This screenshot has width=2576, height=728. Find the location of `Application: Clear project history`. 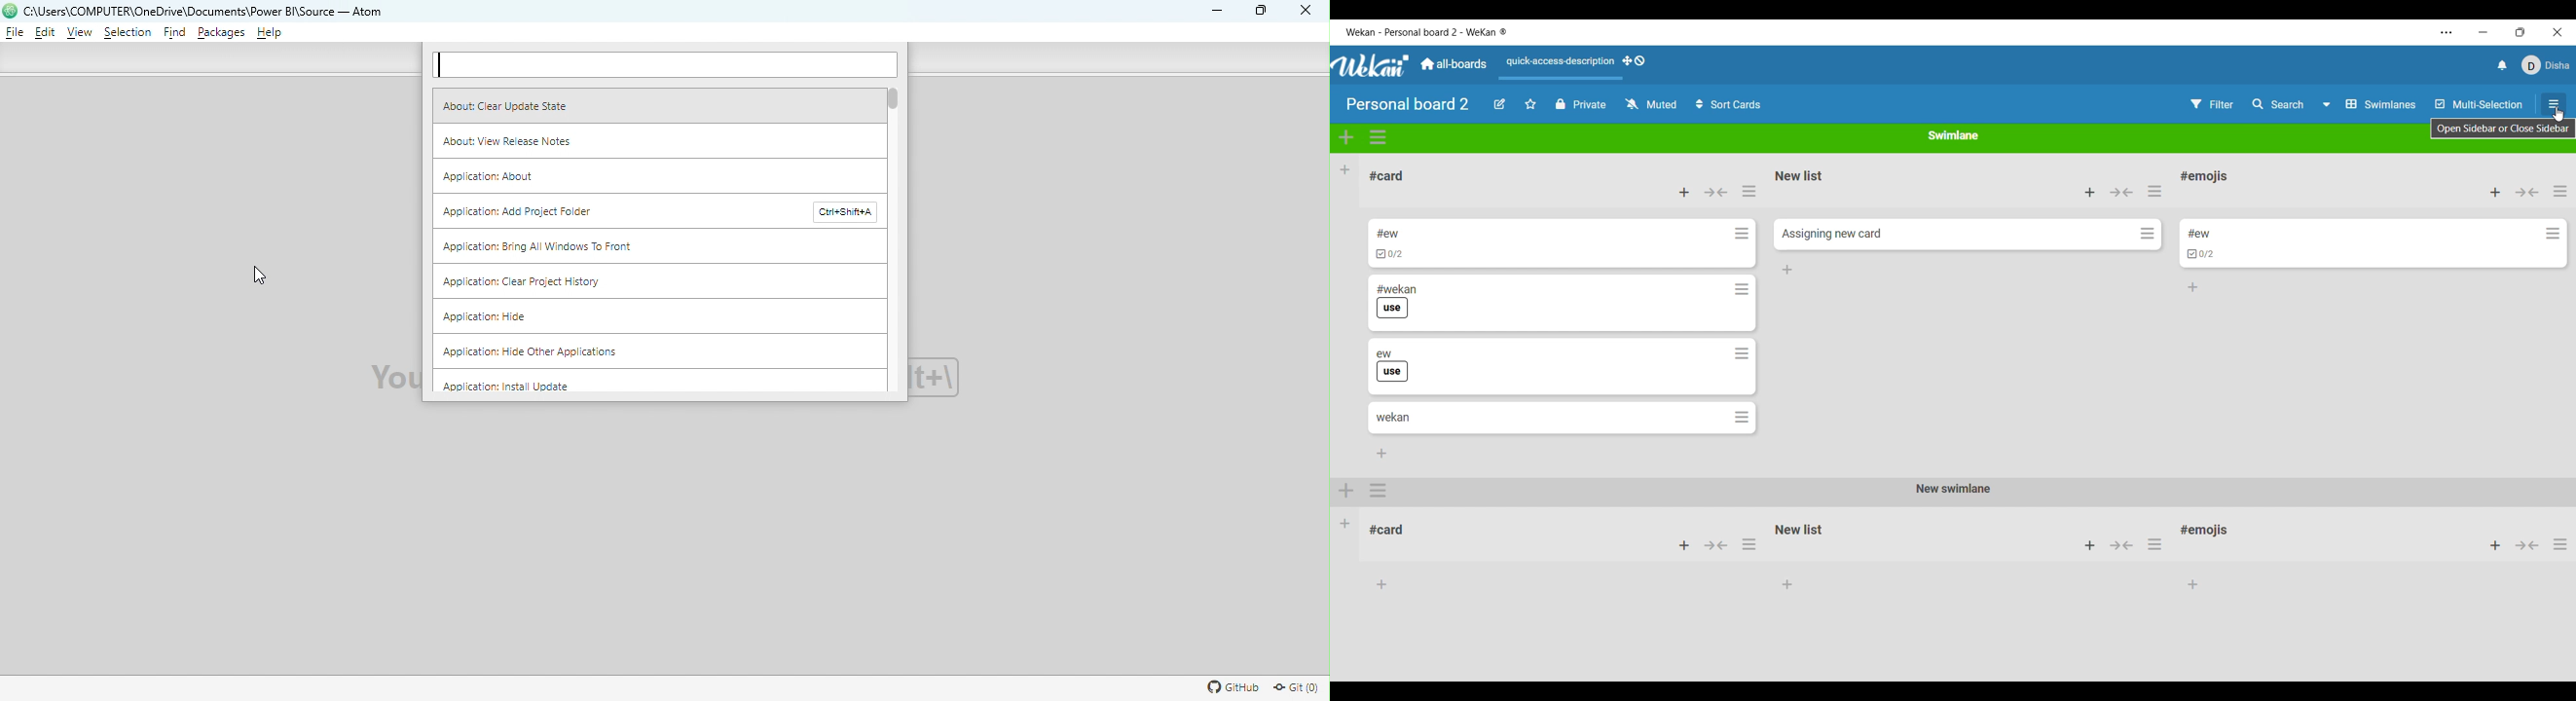

Application: Clear project history is located at coordinates (665, 279).